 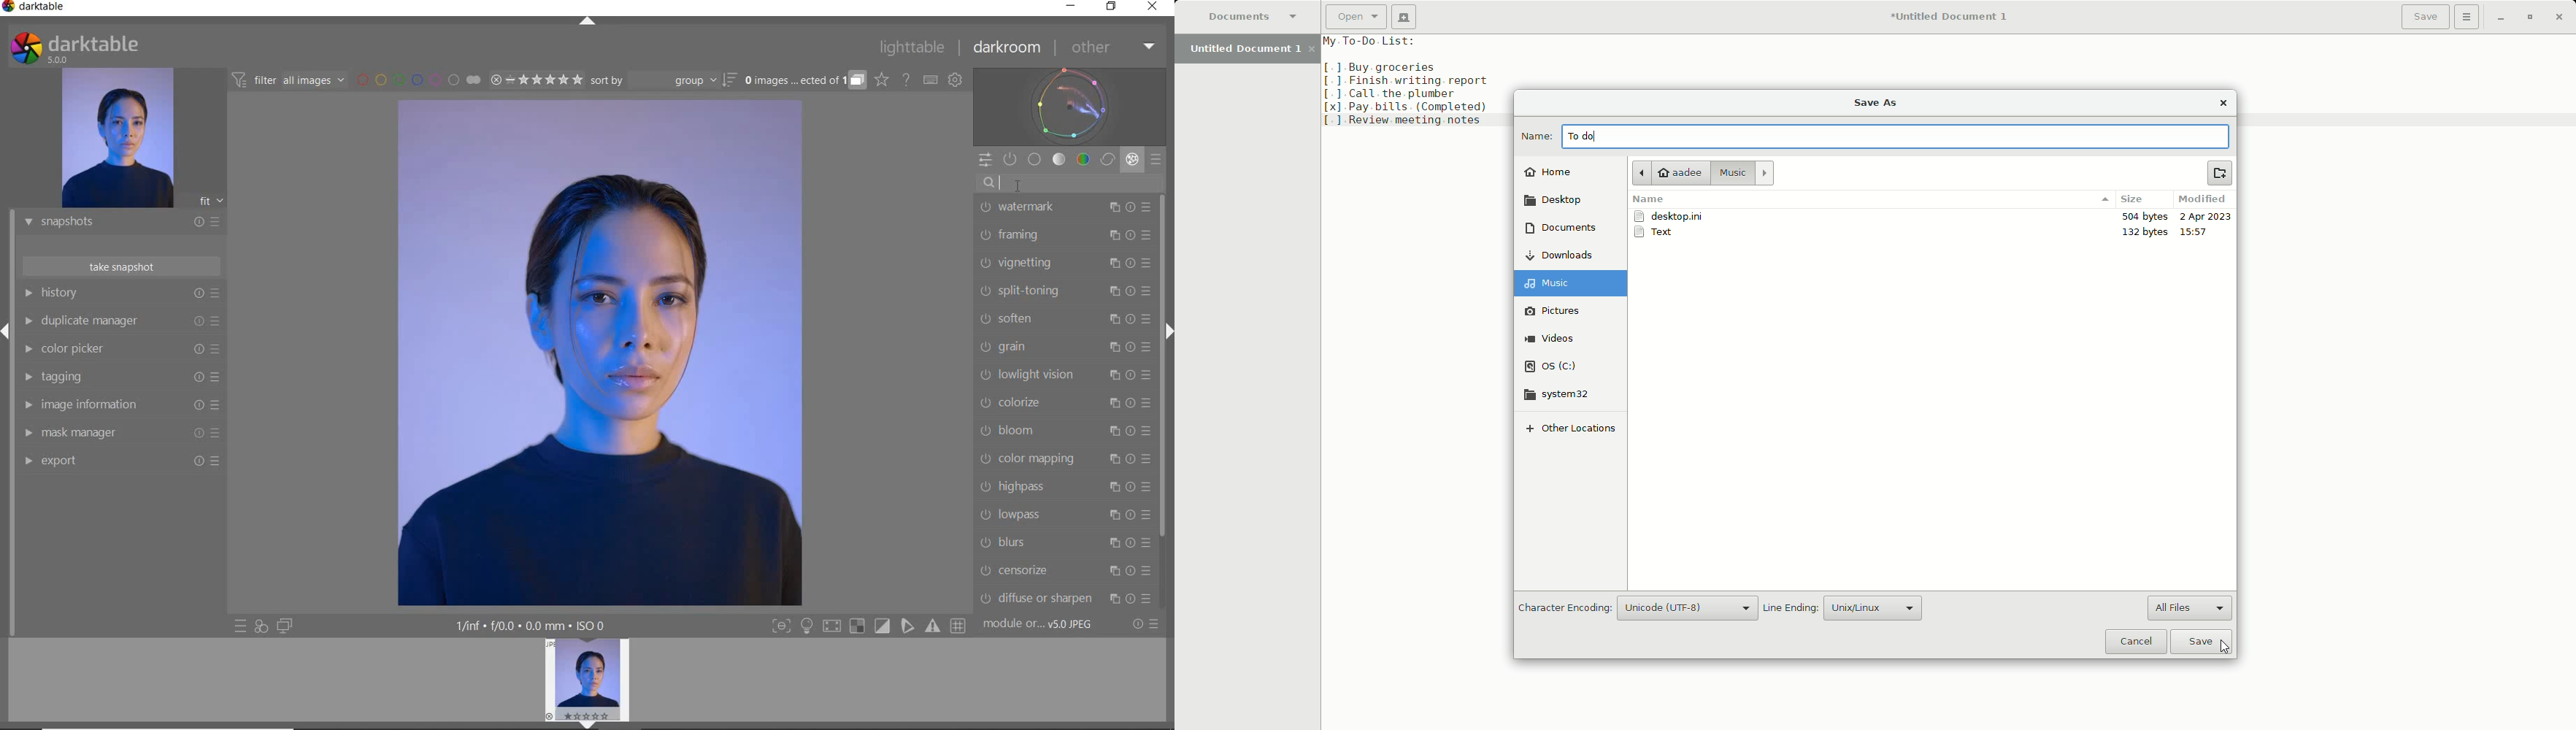 I want to click on PRESETS, so click(x=1156, y=159).